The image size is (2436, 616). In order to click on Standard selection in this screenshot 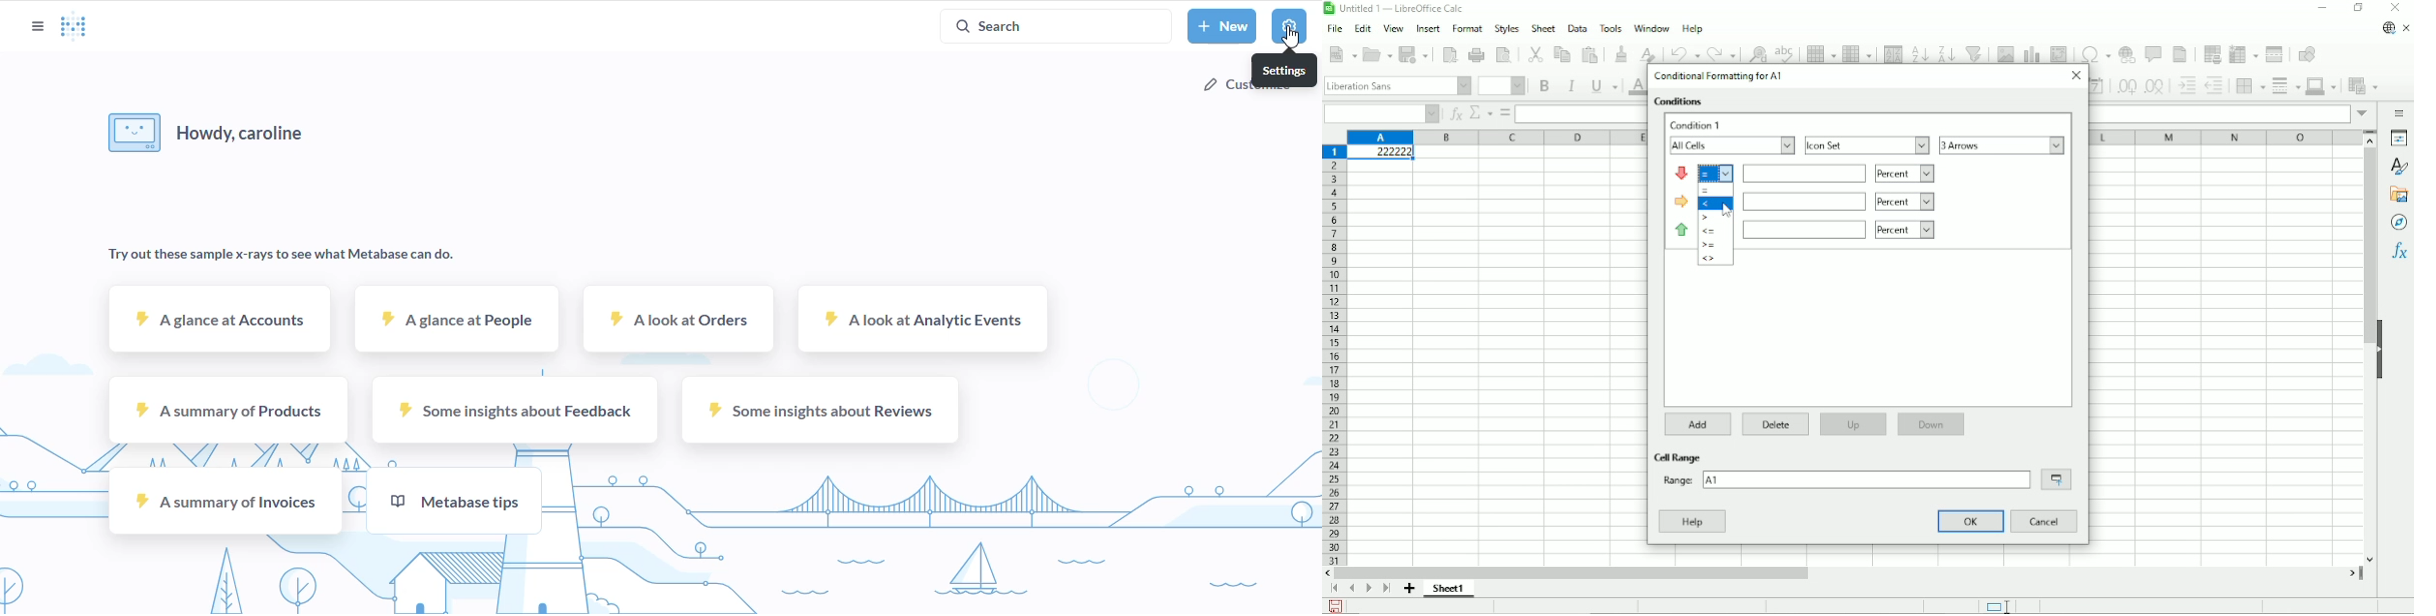, I will do `click(1996, 605)`.